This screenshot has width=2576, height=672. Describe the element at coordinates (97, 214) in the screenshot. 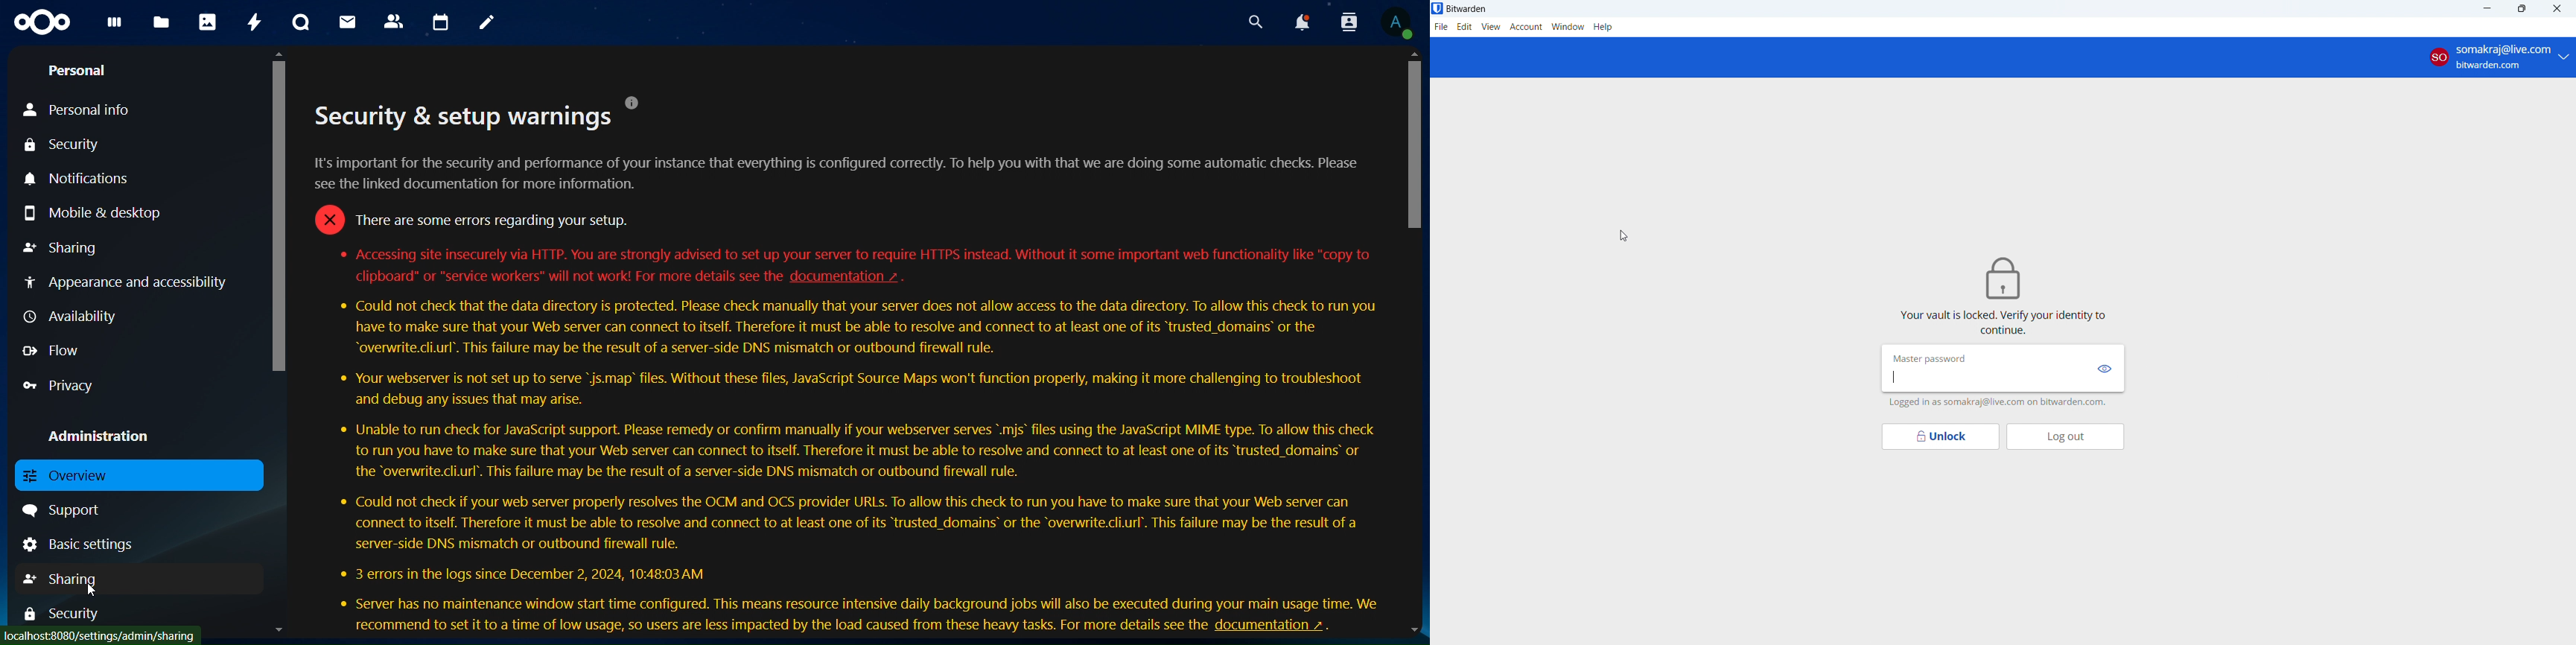

I see `mobile & desktop` at that location.